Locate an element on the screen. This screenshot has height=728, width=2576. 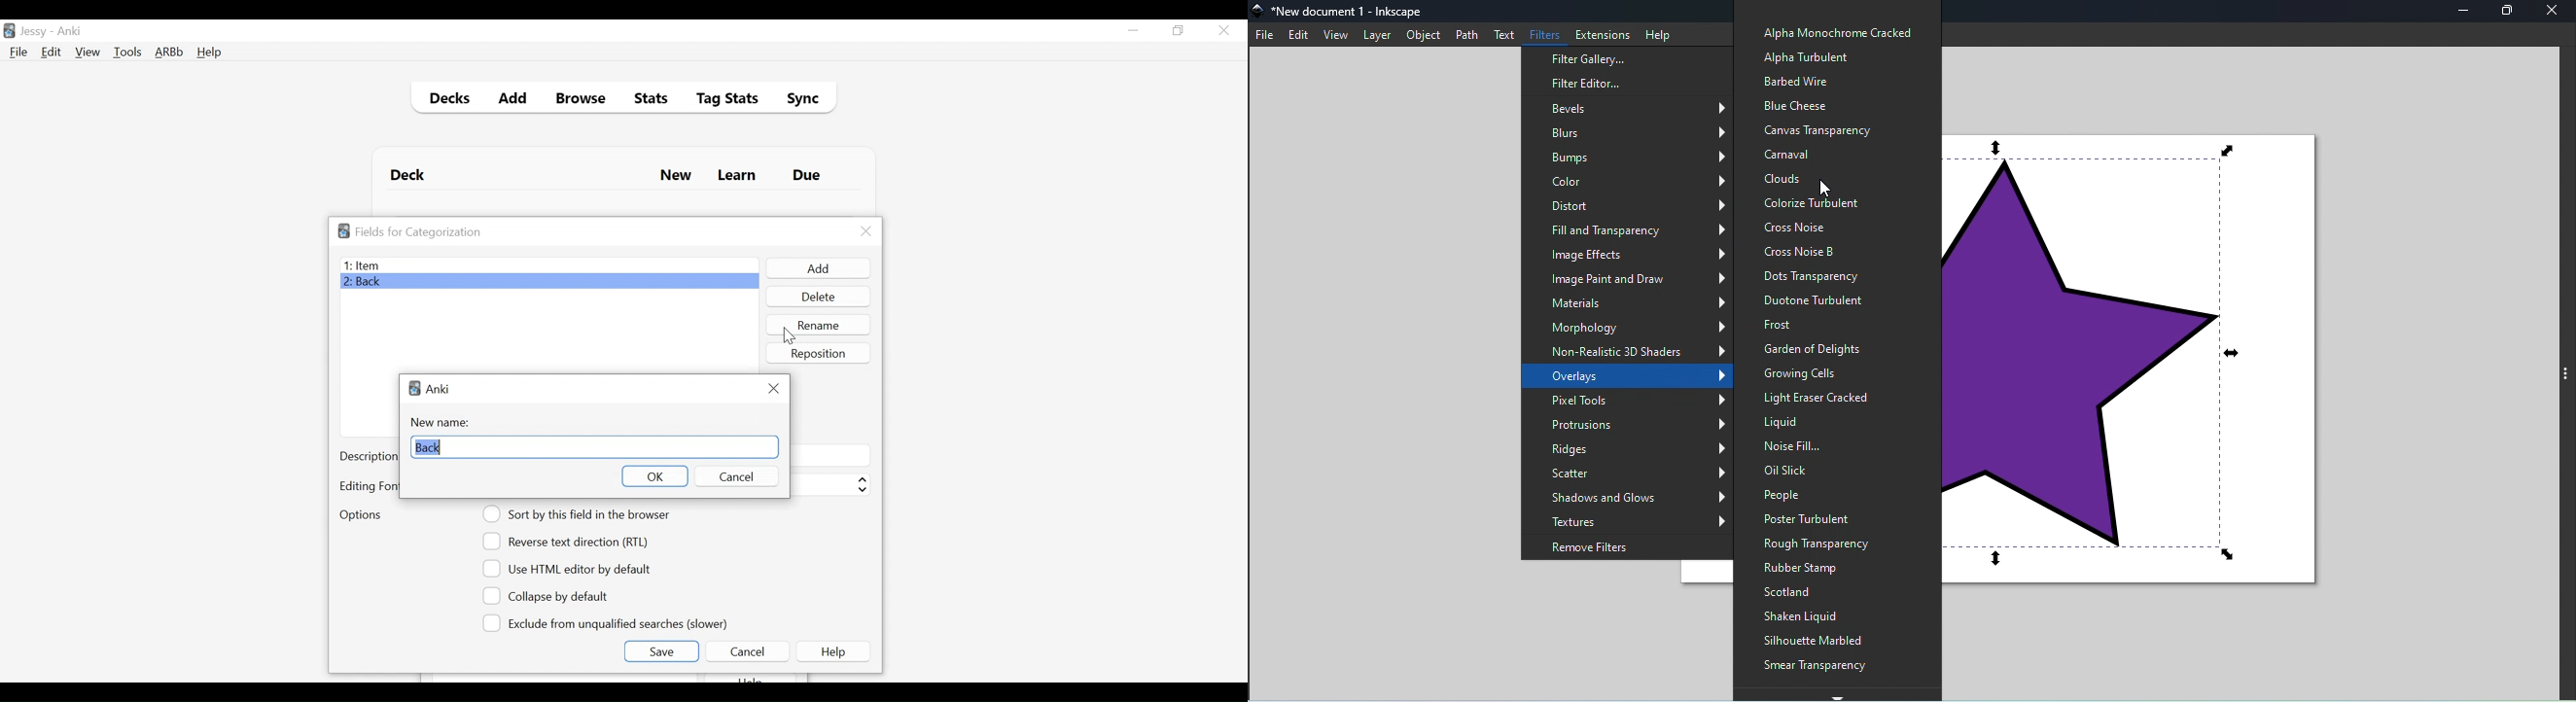
New Name is located at coordinates (444, 422).